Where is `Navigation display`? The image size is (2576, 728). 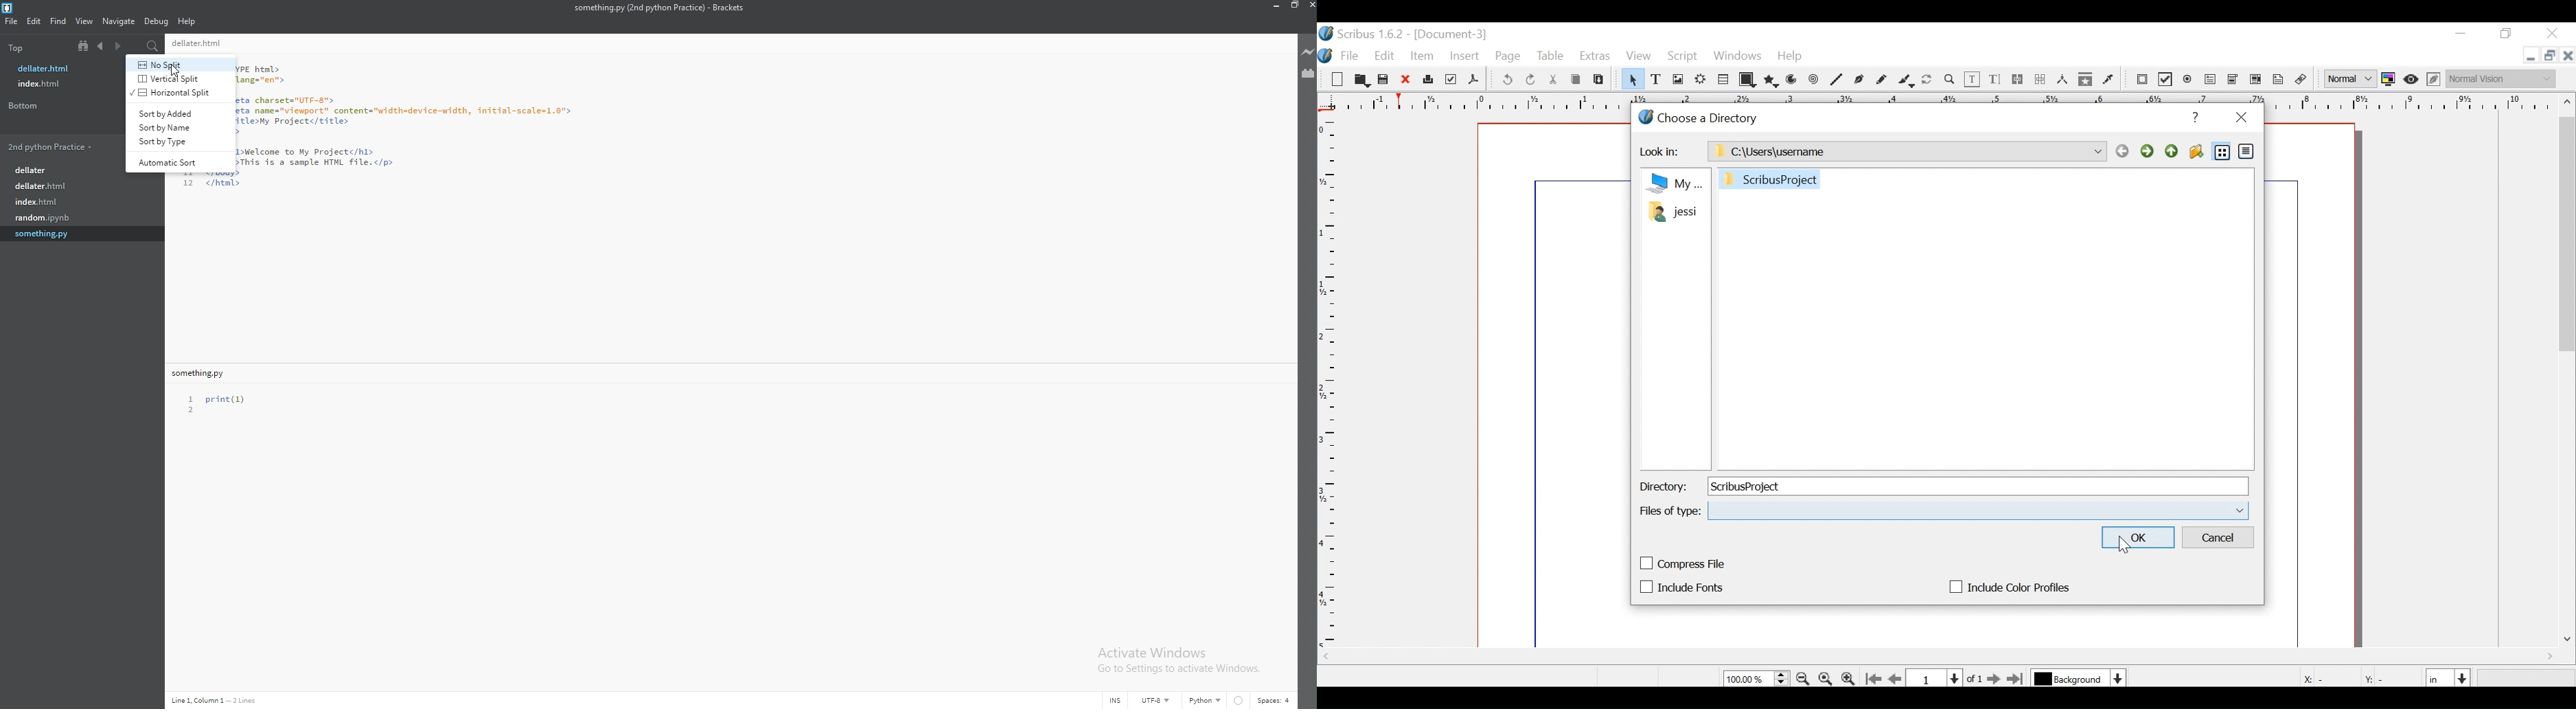 Navigation display is located at coordinates (218, 700).